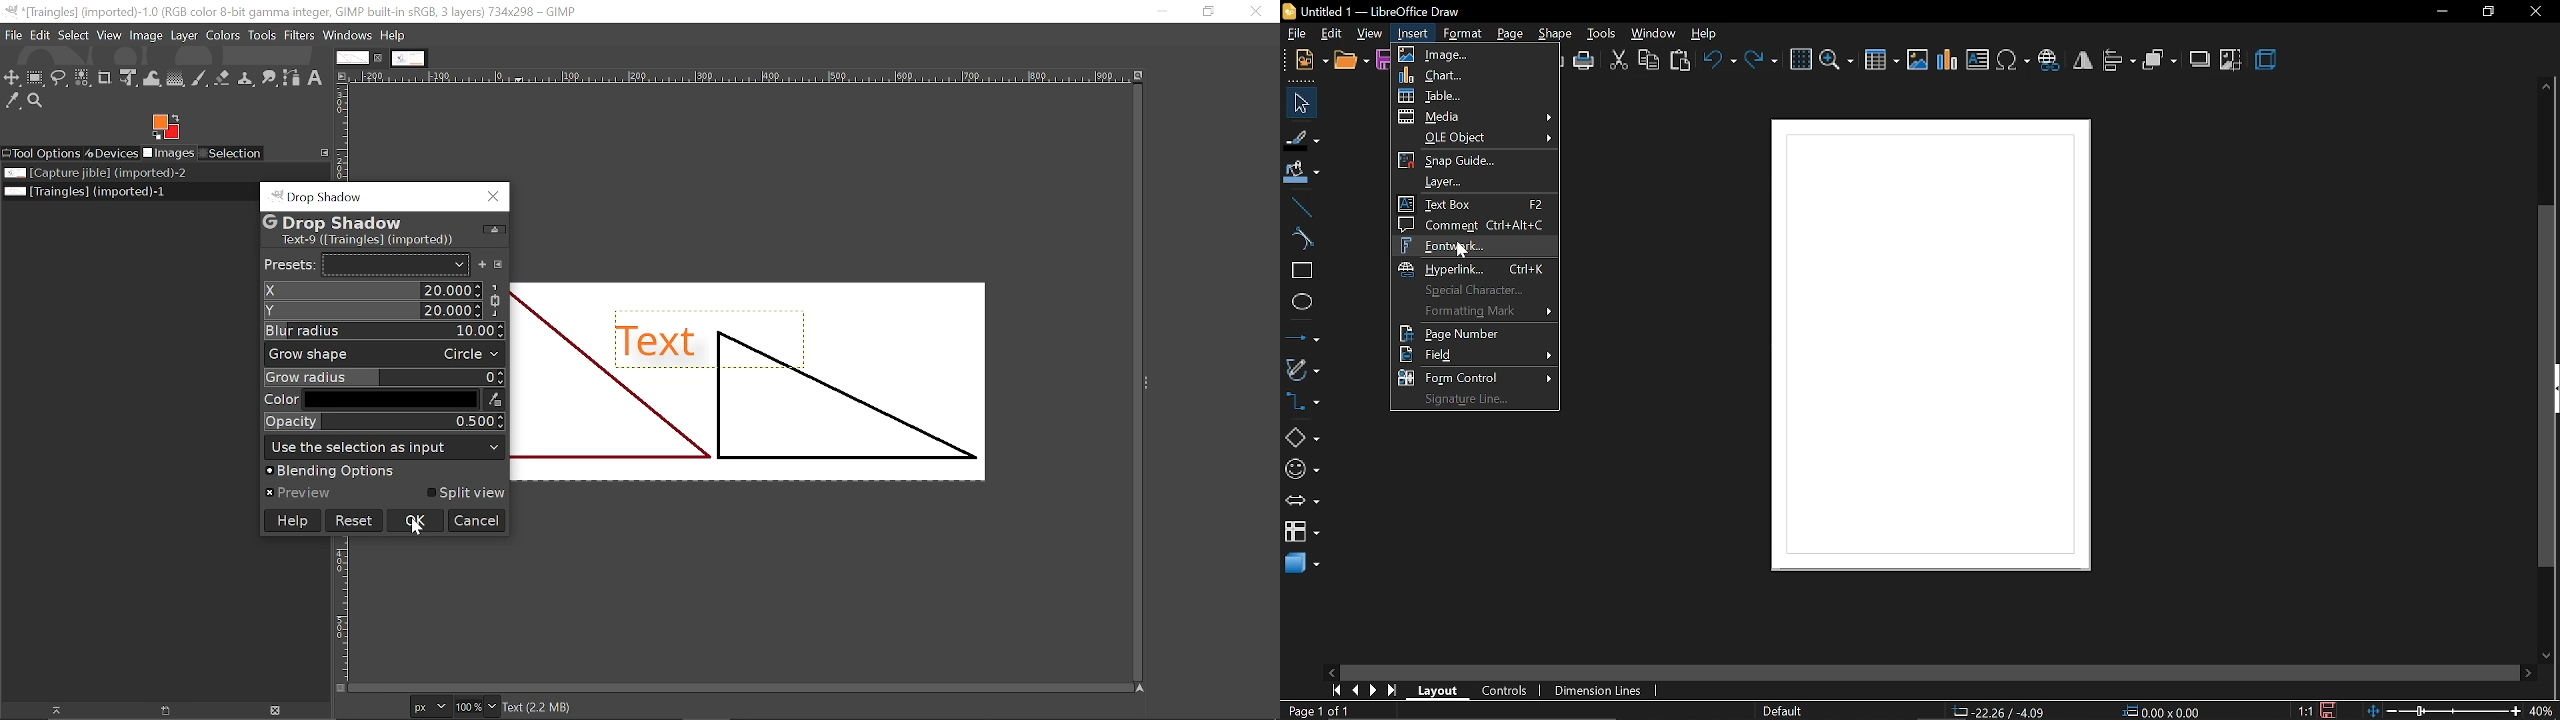  Describe the element at coordinates (2548, 88) in the screenshot. I see `move up` at that location.